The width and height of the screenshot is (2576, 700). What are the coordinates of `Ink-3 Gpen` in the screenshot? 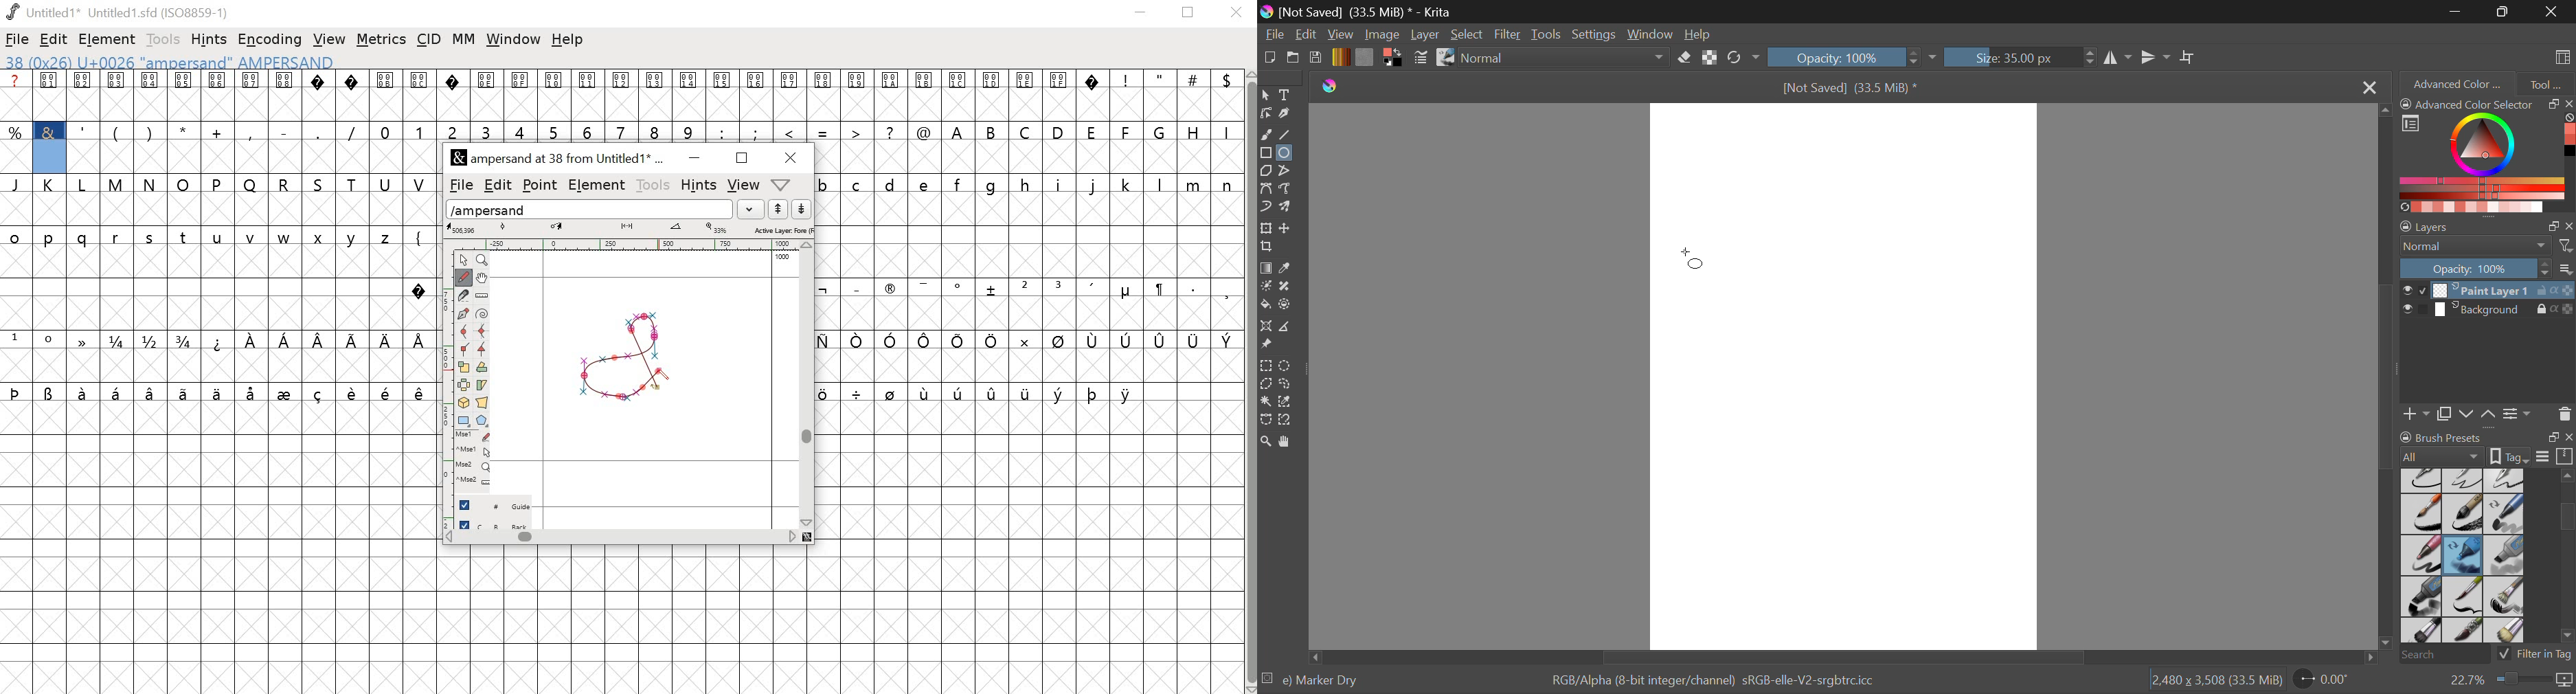 It's located at (2465, 480).